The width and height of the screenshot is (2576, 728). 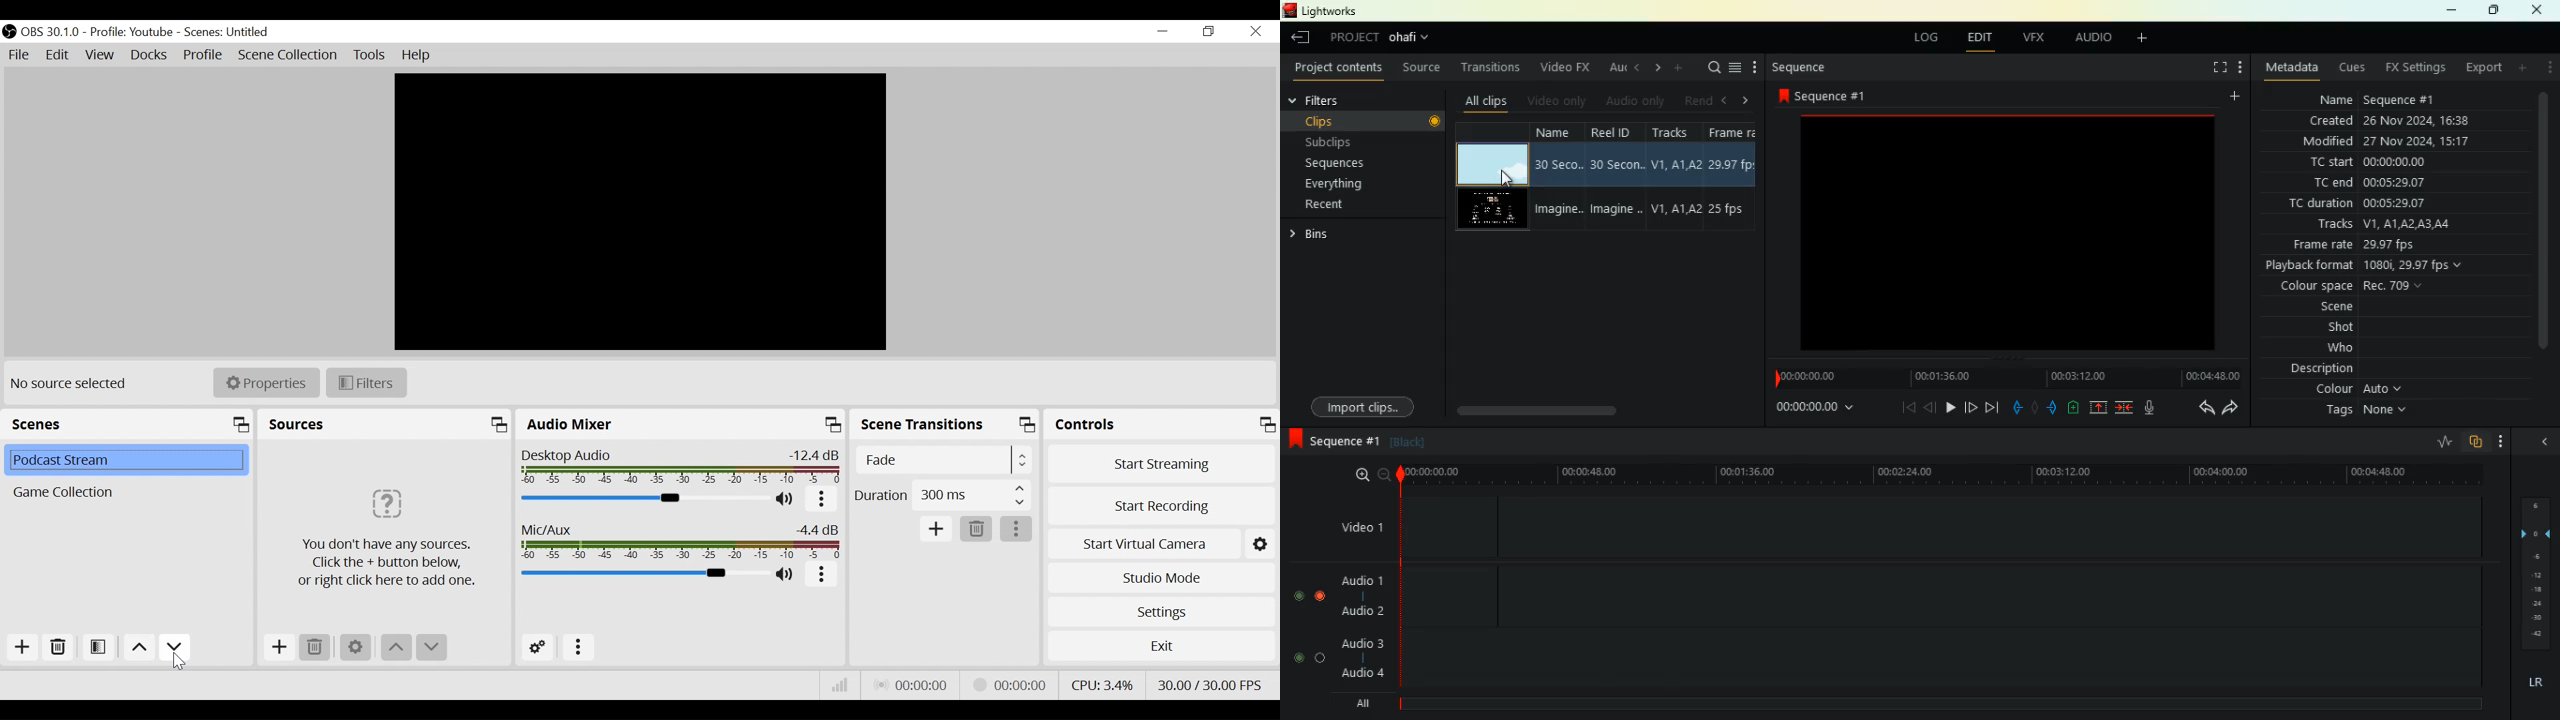 What do you see at coordinates (59, 55) in the screenshot?
I see `Edit` at bounding box center [59, 55].